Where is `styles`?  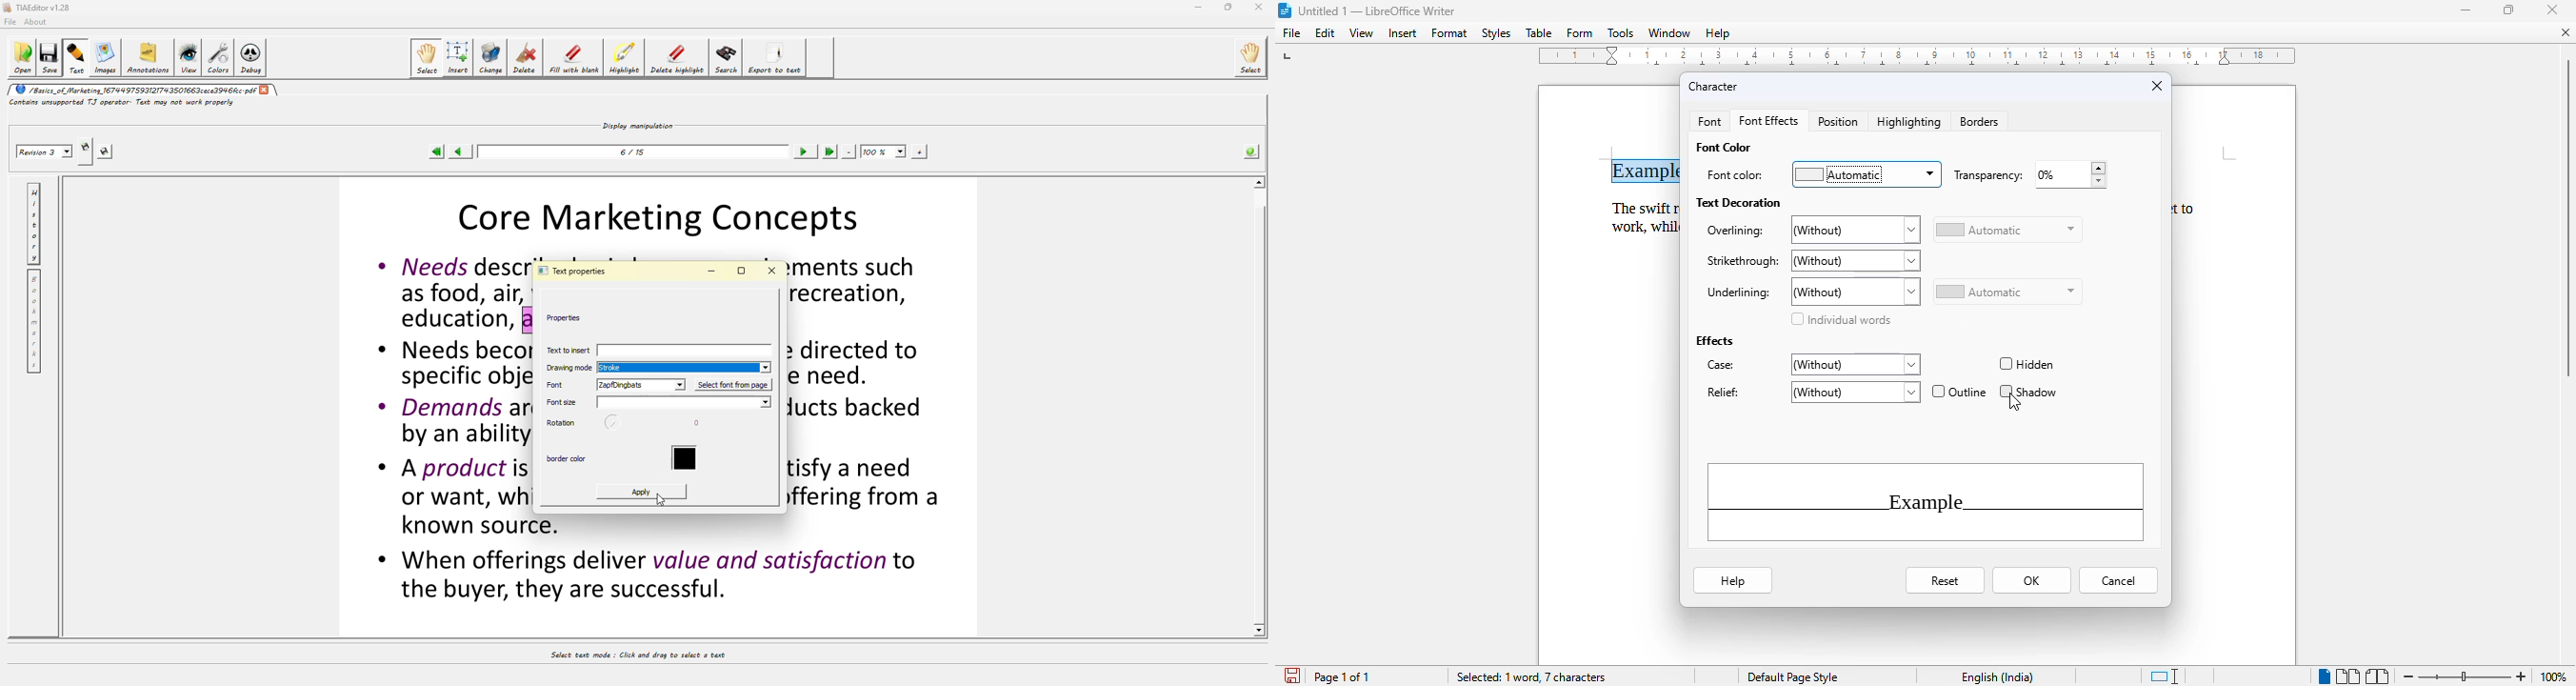 styles is located at coordinates (1497, 33).